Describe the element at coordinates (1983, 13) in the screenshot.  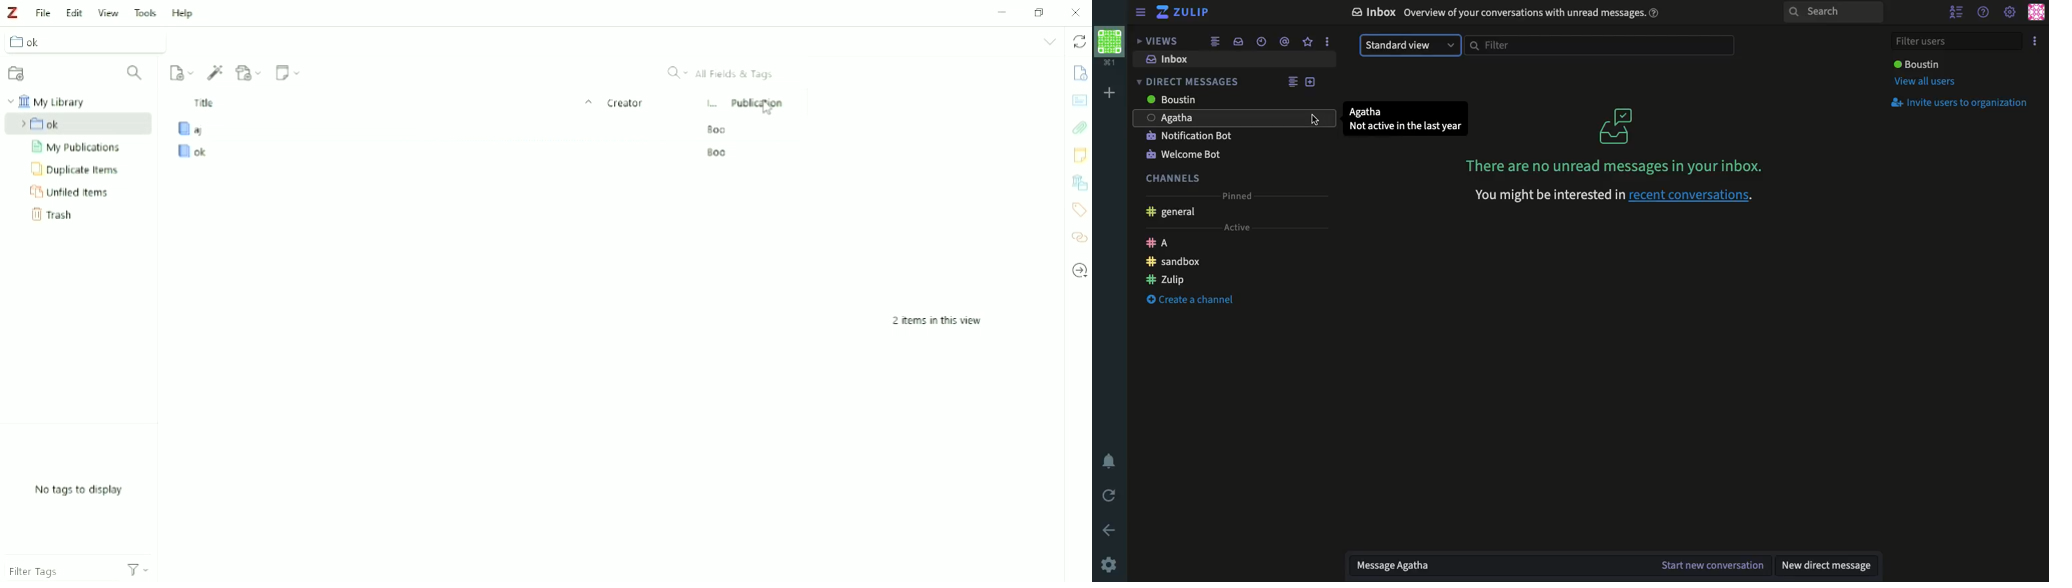
I see `Help` at that location.